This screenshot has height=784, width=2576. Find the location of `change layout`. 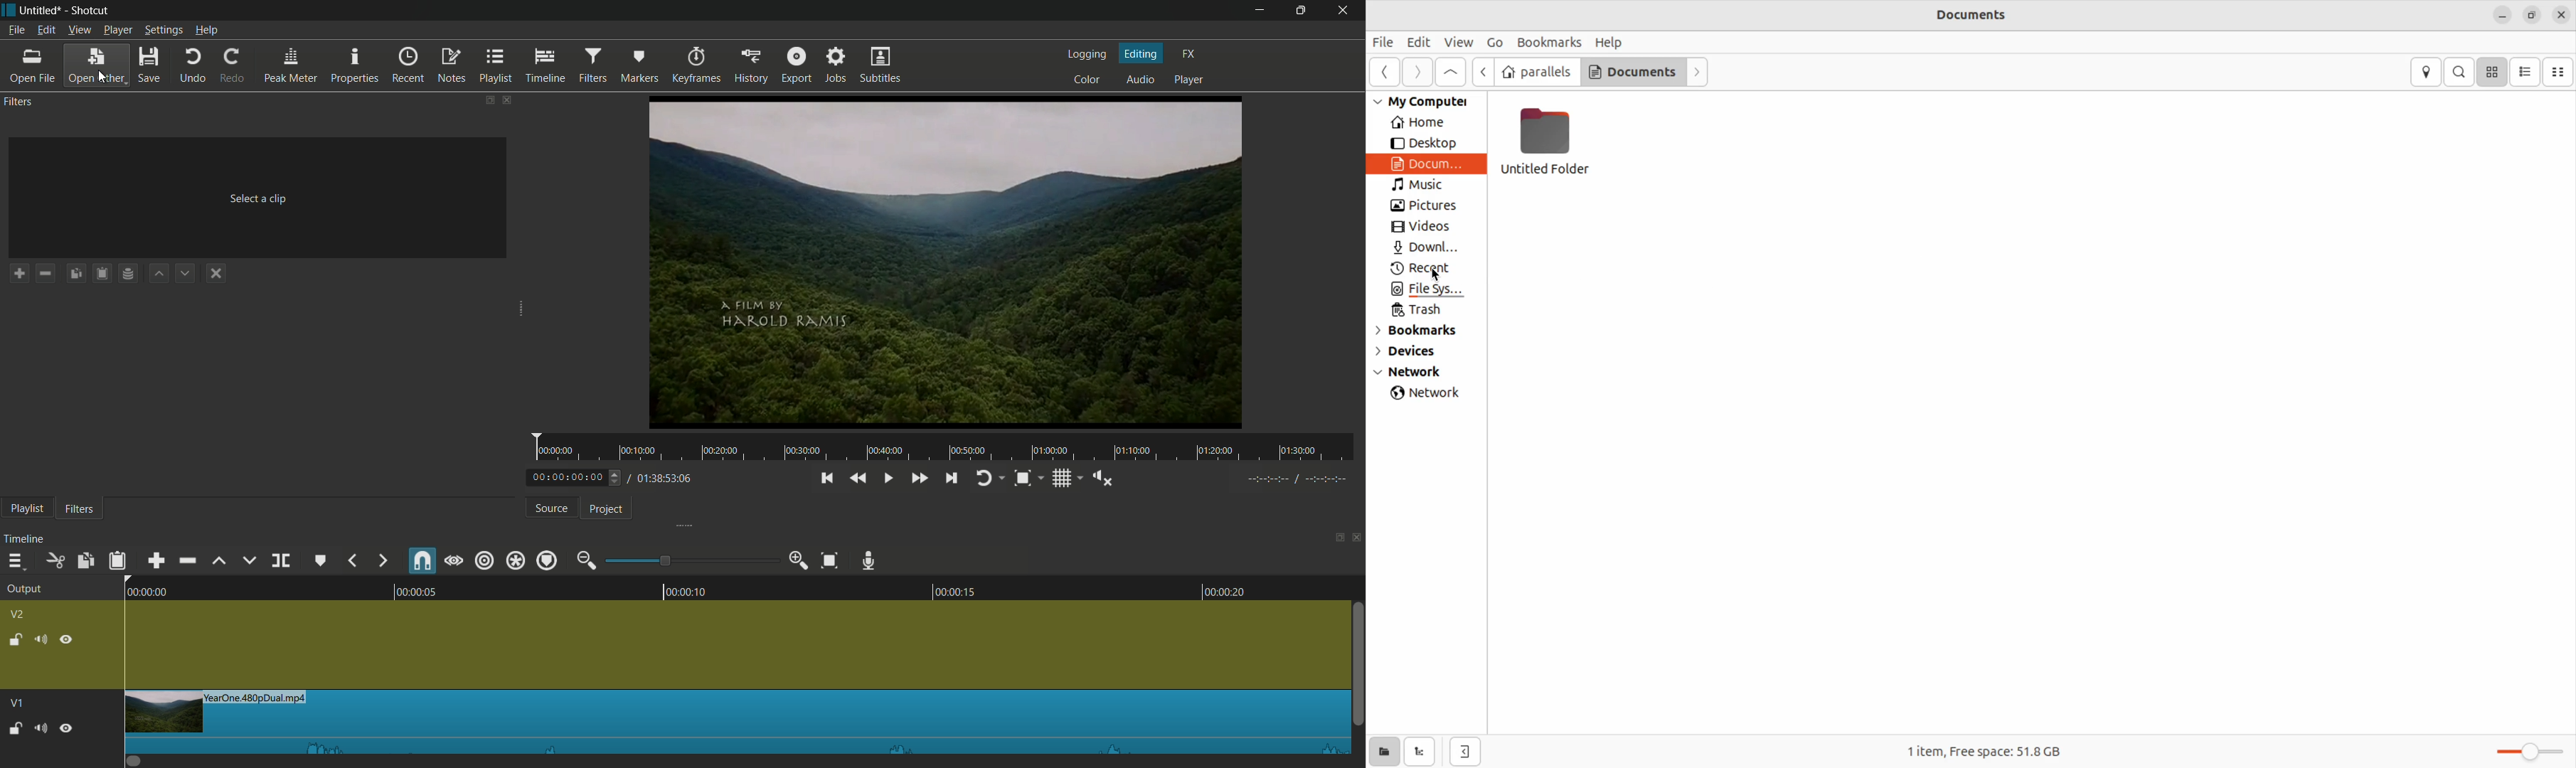

change layout is located at coordinates (1335, 540).